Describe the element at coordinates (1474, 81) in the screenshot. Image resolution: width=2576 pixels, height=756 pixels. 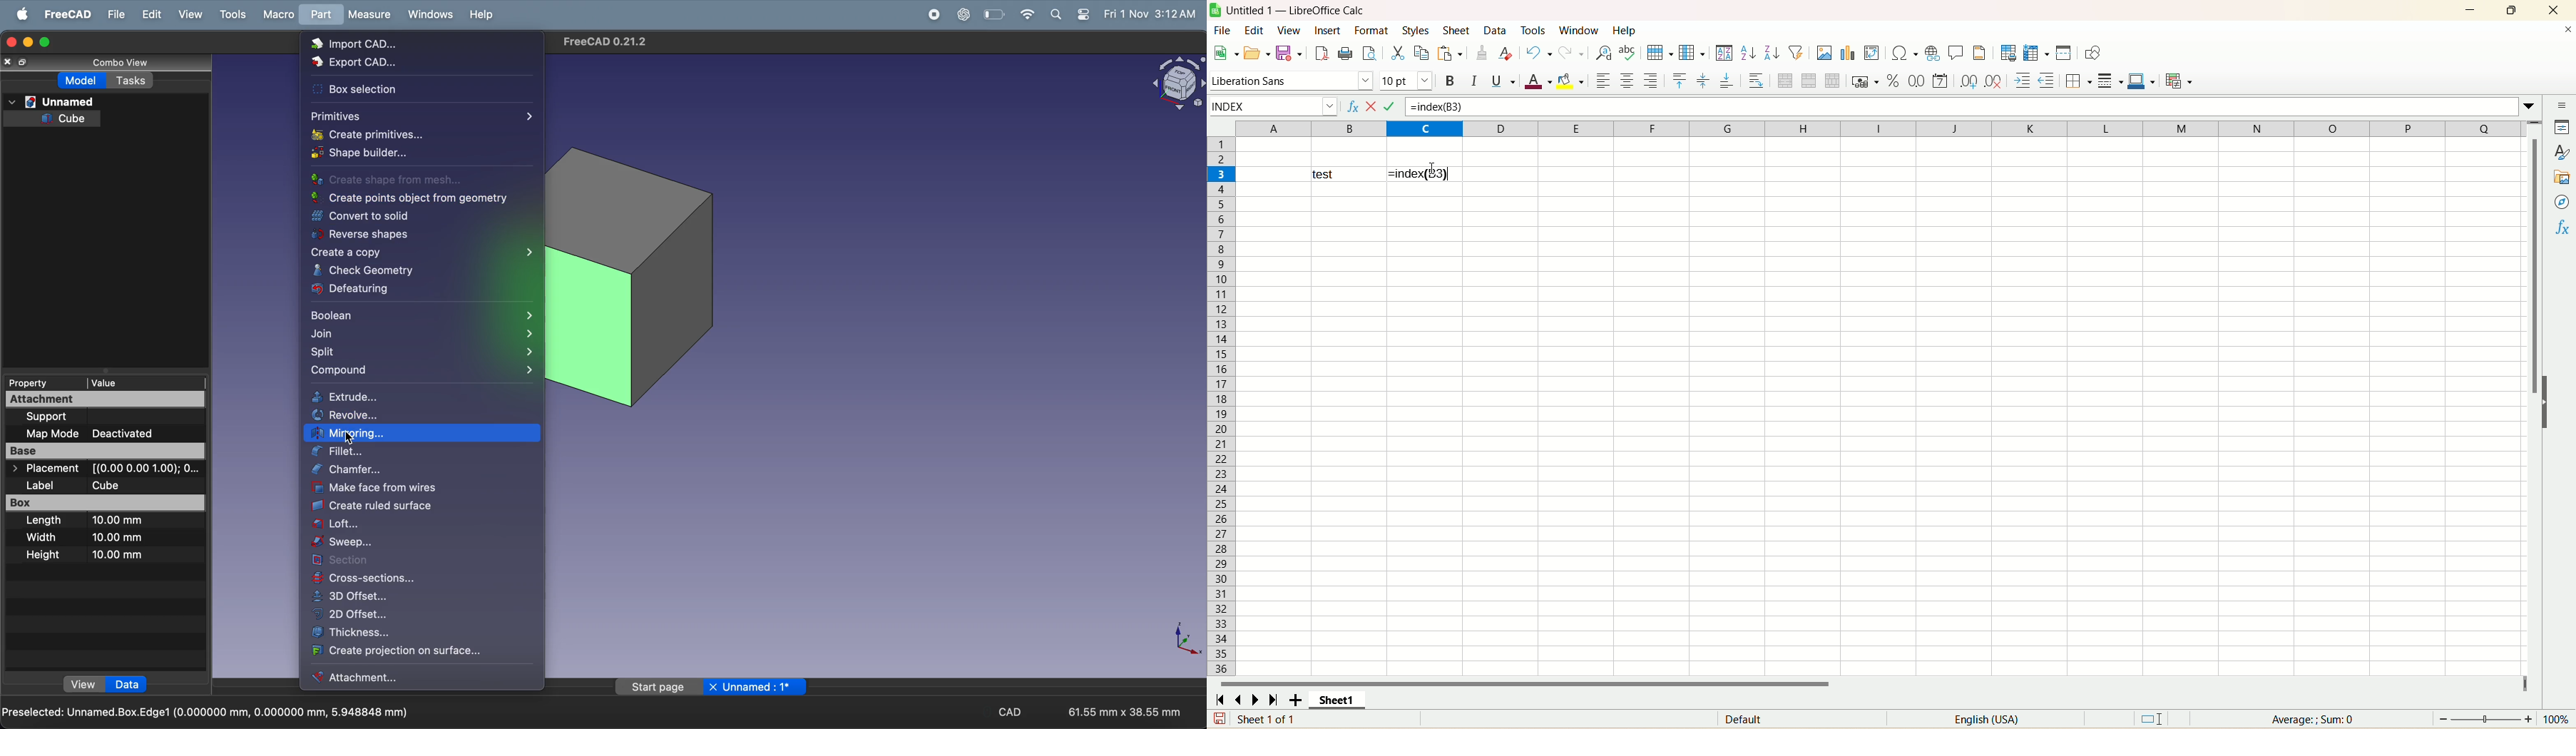
I see `italic` at that location.